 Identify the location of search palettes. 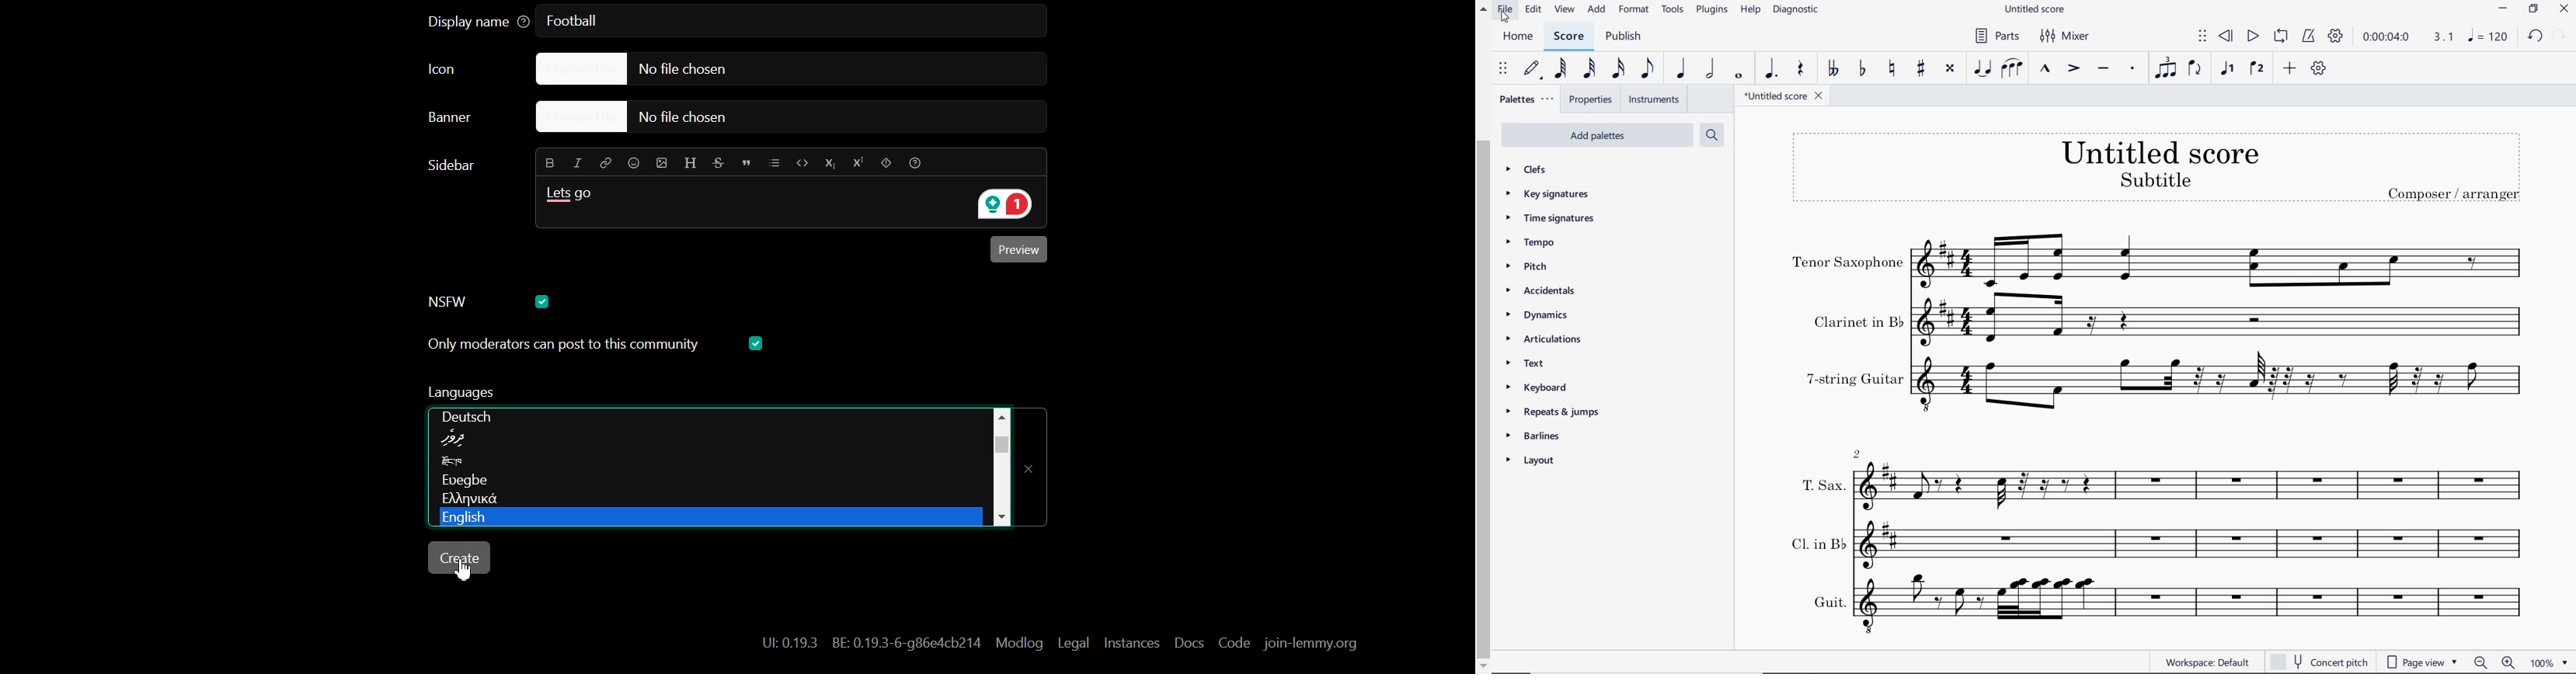
(1711, 134).